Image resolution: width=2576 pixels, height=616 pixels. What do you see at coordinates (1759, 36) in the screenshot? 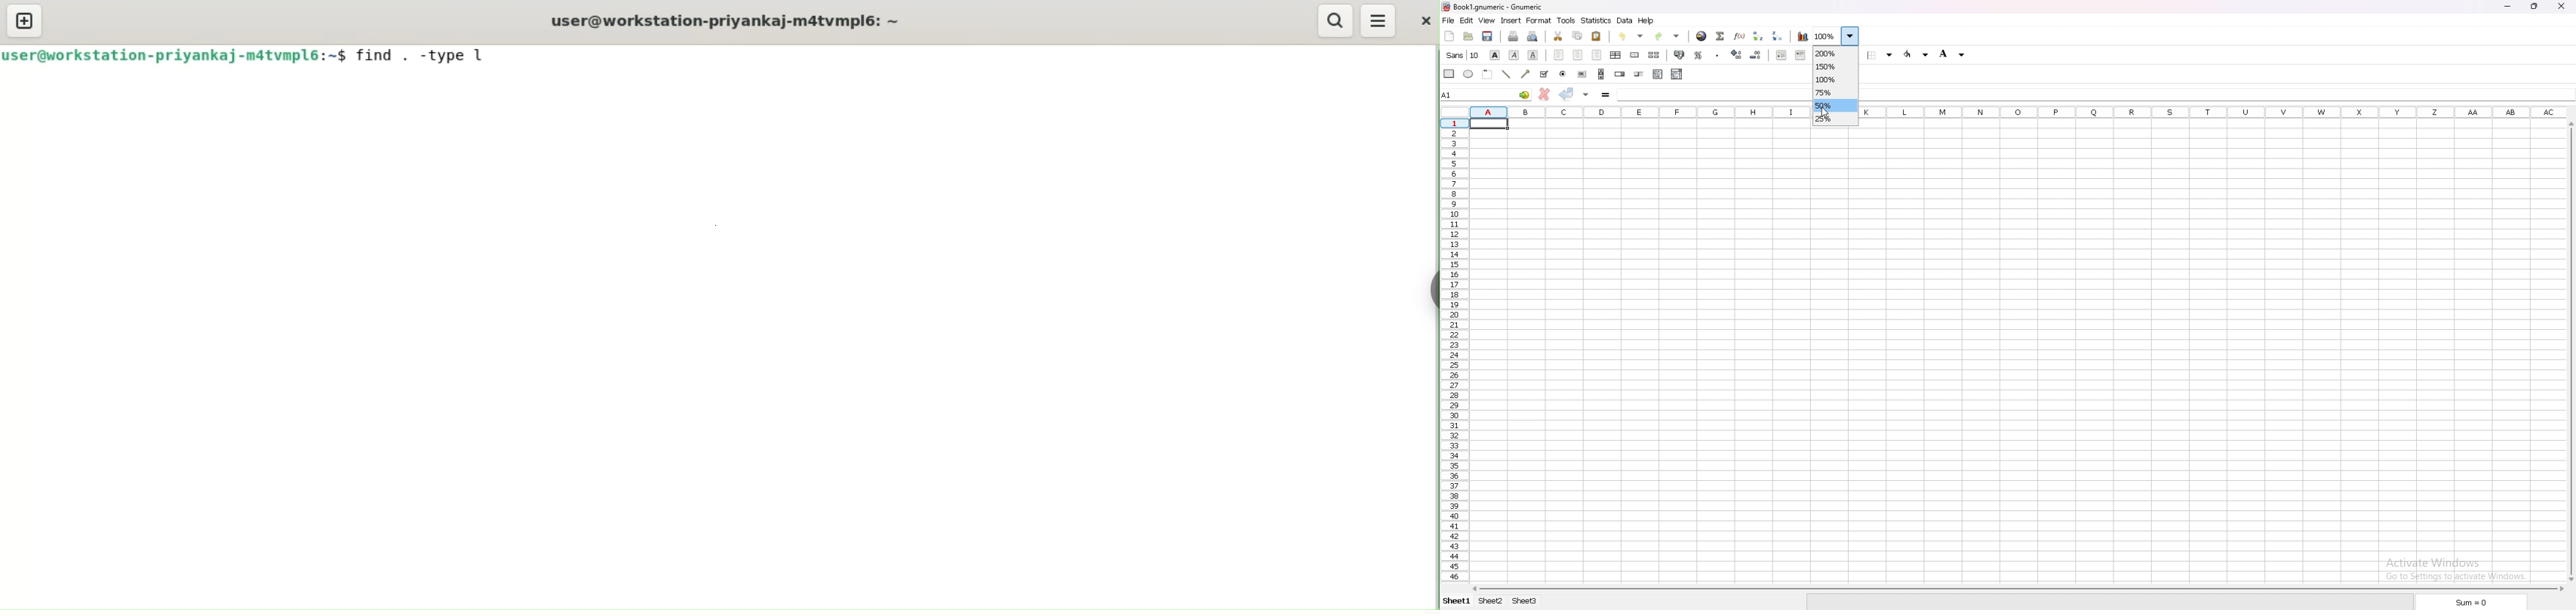
I see `sort ascending` at bounding box center [1759, 36].